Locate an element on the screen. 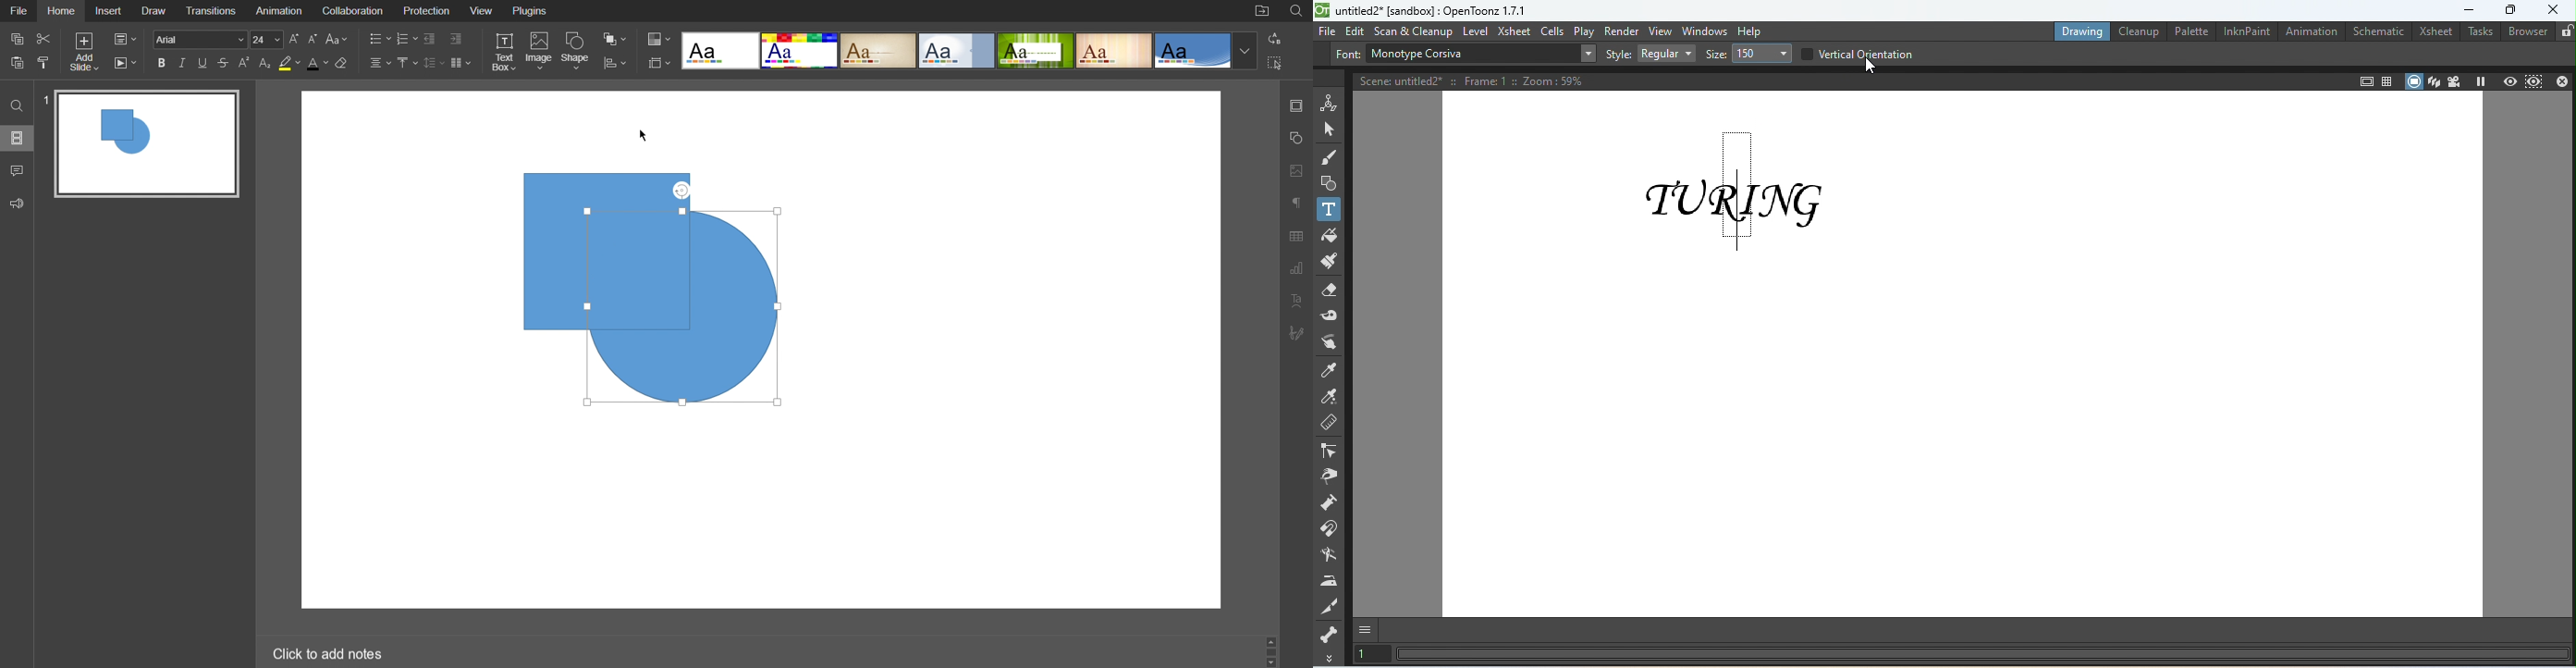  Cut is located at coordinates (44, 40).